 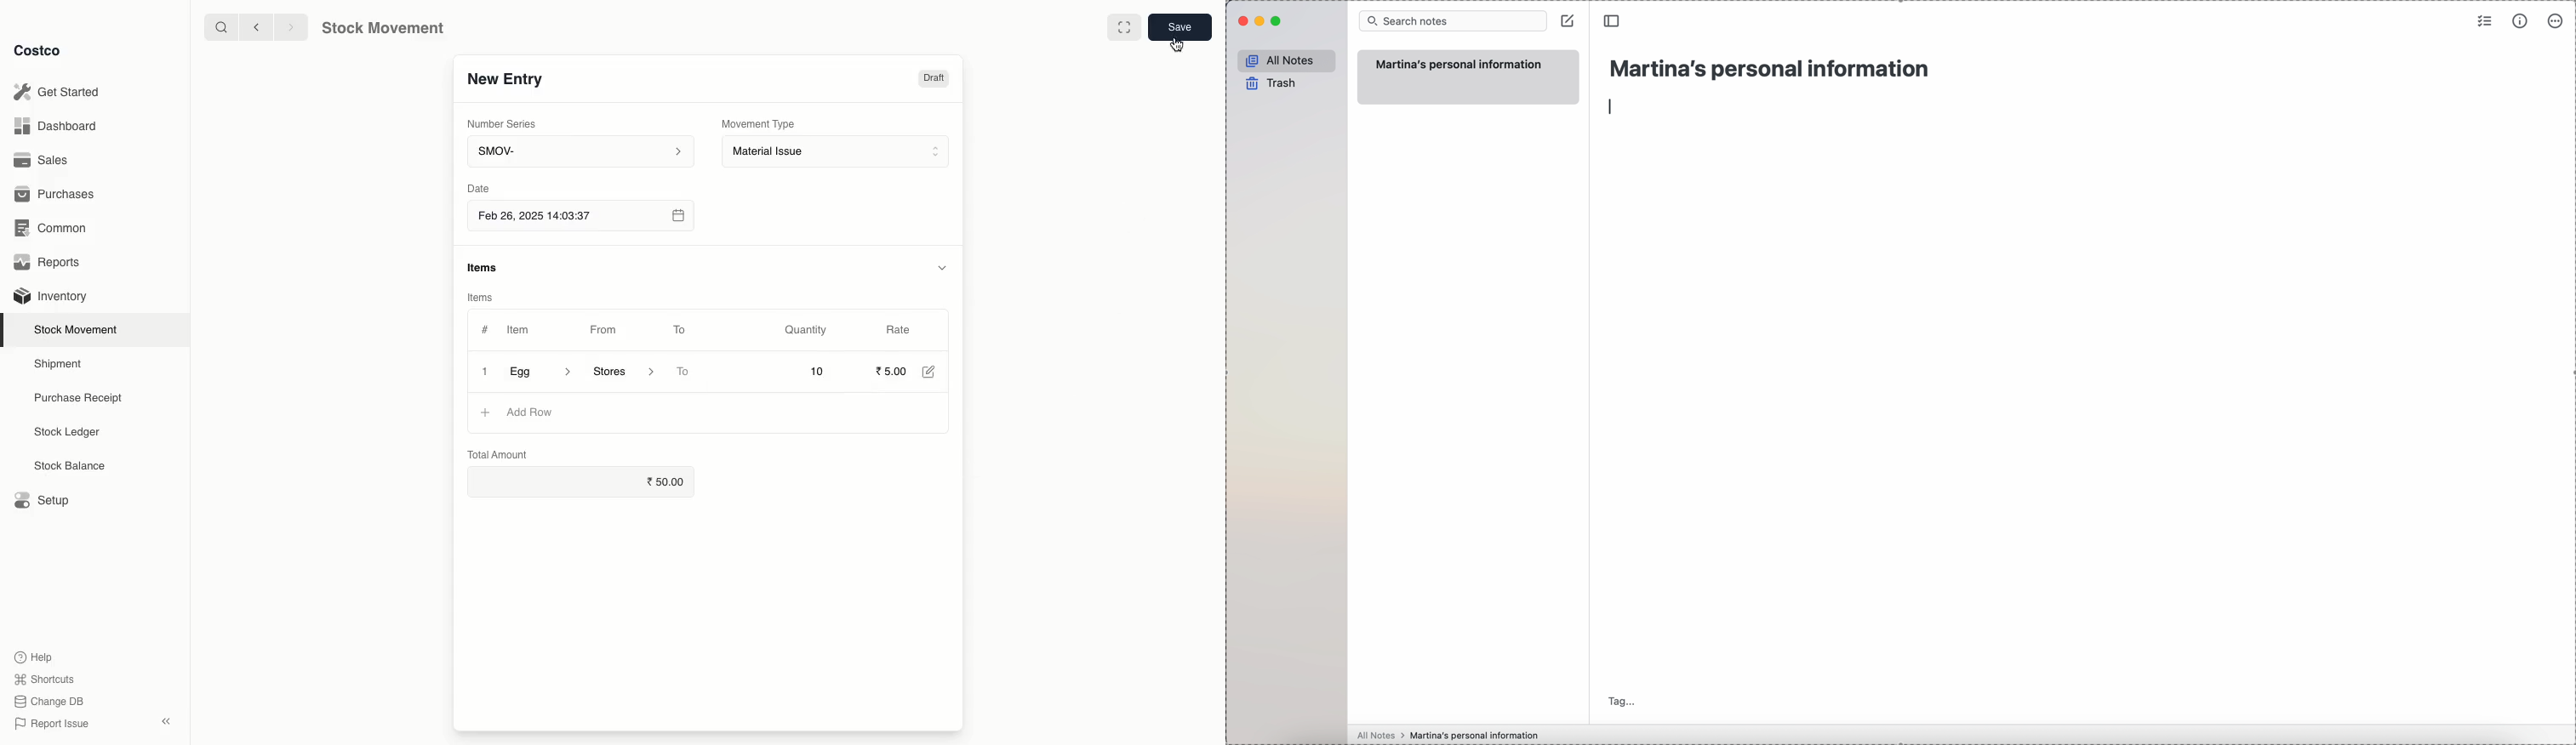 What do you see at coordinates (57, 128) in the screenshot?
I see `Dashboard` at bounding box center [57, 128].